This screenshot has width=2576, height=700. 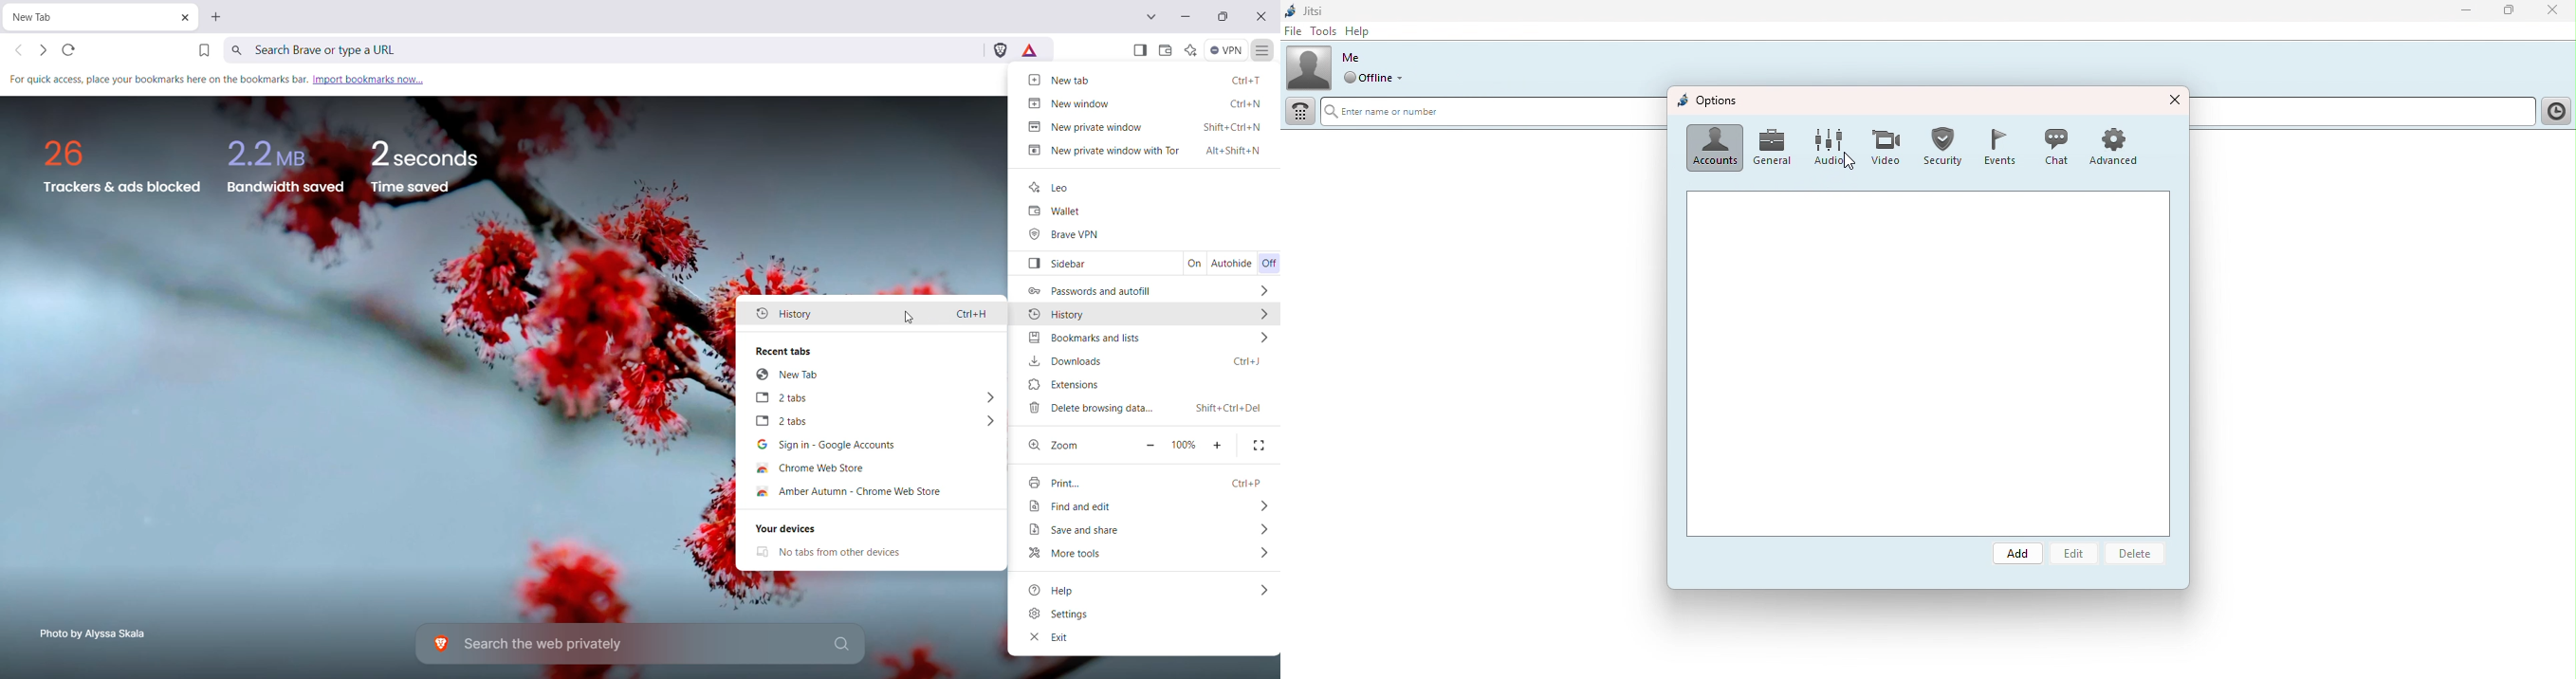 I want to click on Events, so click(x=1996, y=145).